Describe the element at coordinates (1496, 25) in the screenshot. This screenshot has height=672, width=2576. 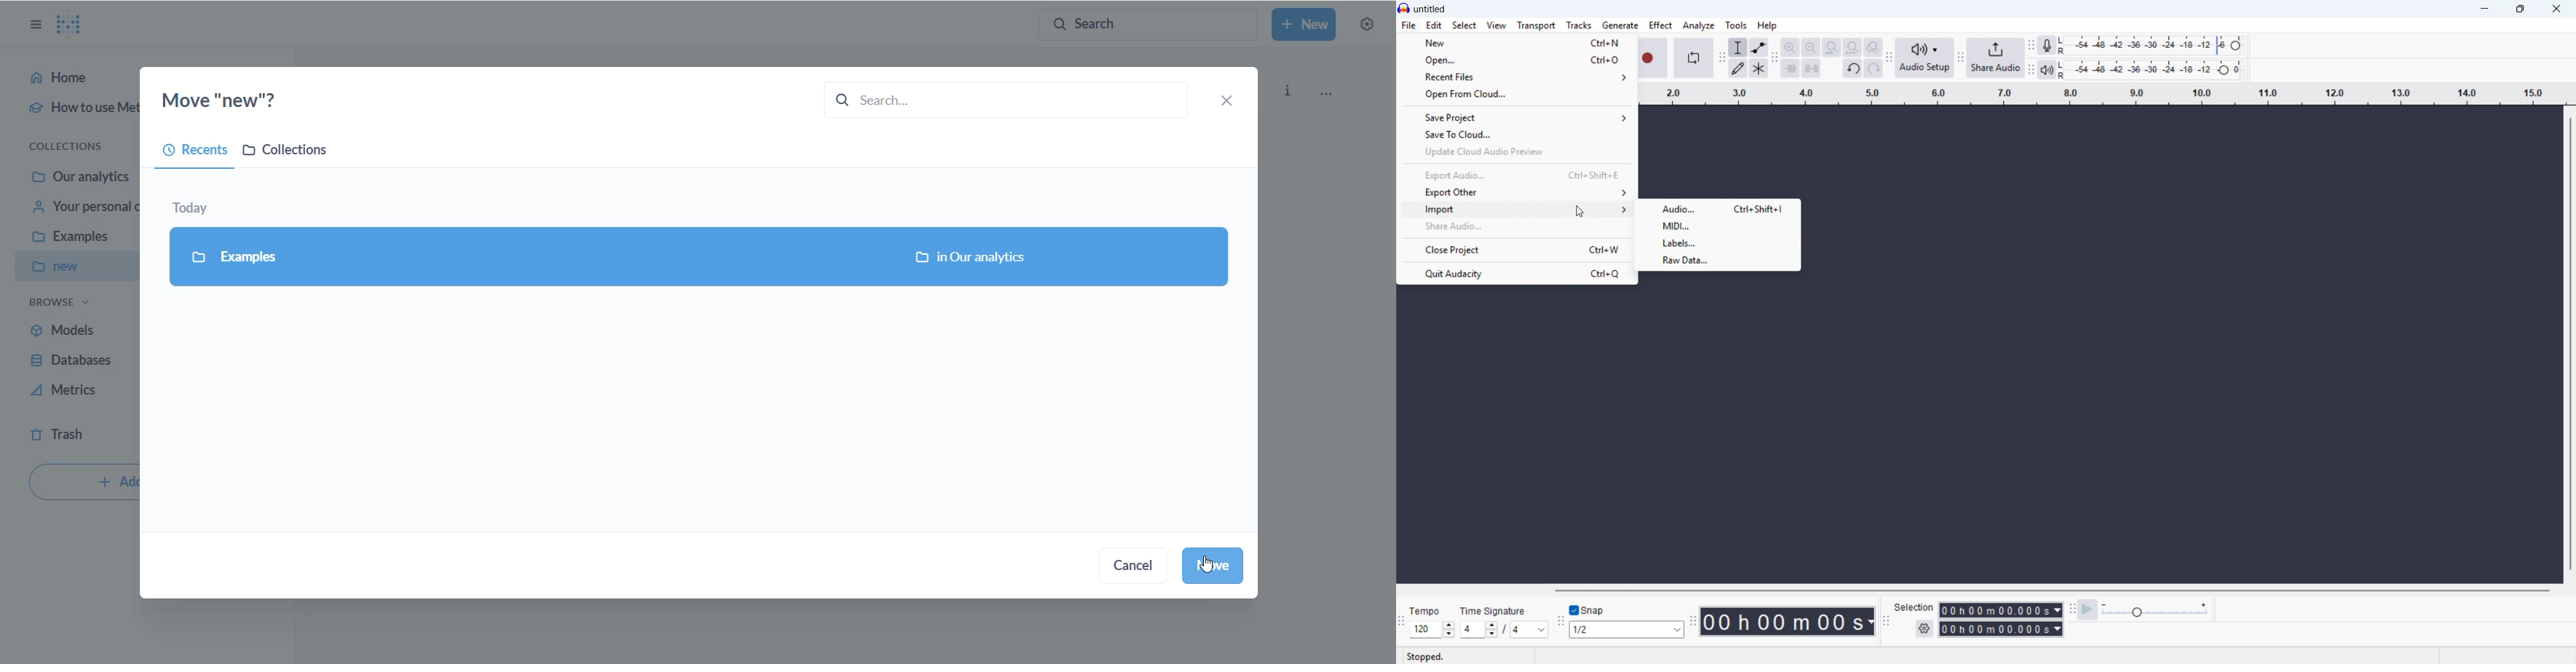
I see `view ` at that location.